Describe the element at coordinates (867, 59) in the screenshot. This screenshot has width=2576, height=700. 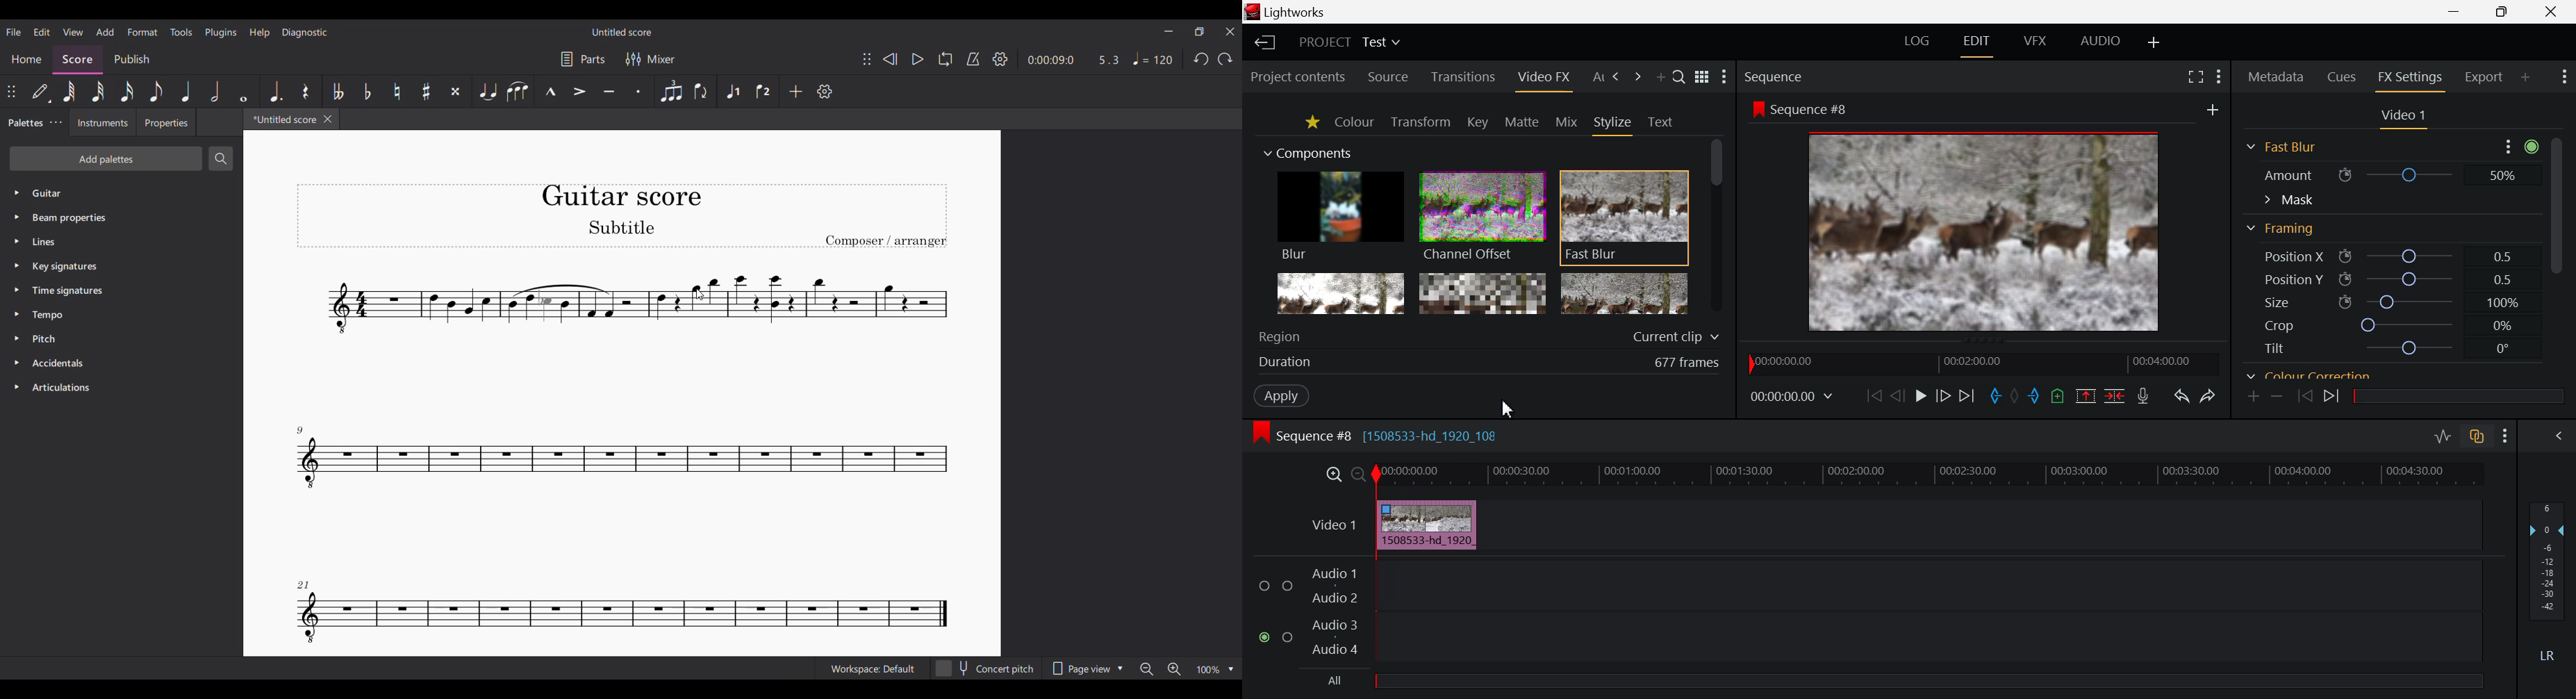
I see `Change position` at that location.